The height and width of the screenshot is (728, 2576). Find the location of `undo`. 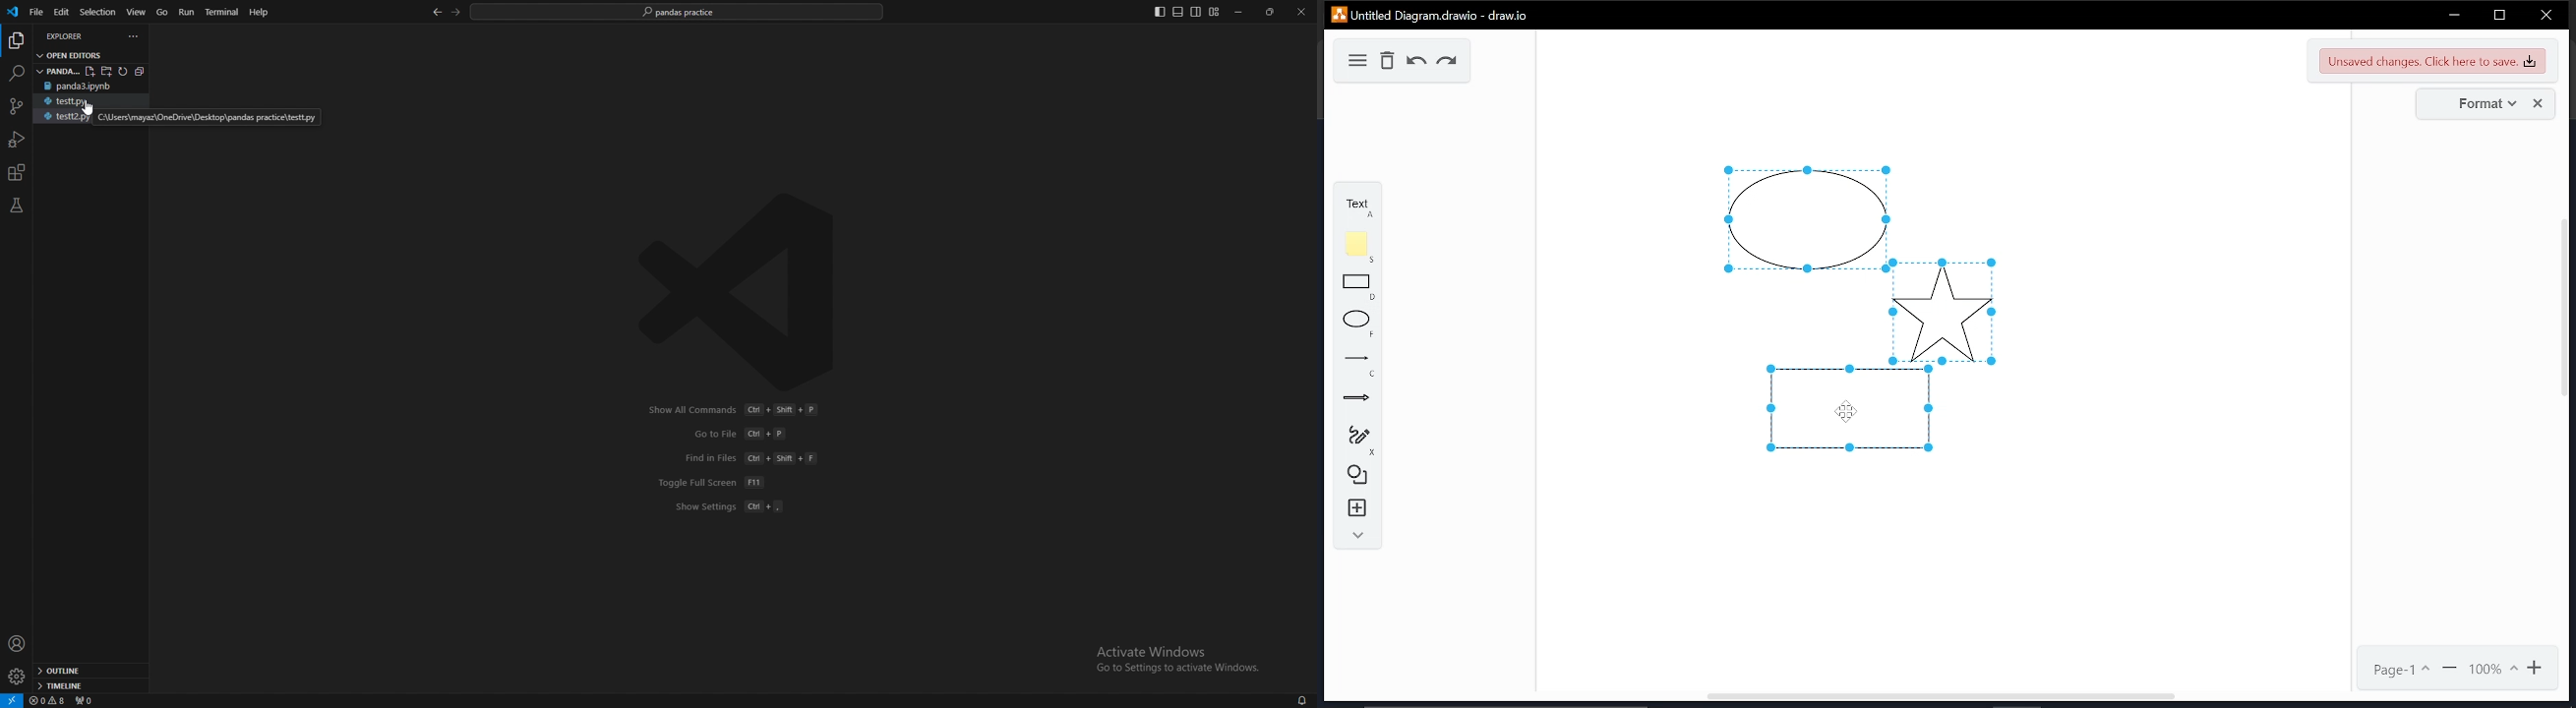

undo is located at coordinates (1417, 62).